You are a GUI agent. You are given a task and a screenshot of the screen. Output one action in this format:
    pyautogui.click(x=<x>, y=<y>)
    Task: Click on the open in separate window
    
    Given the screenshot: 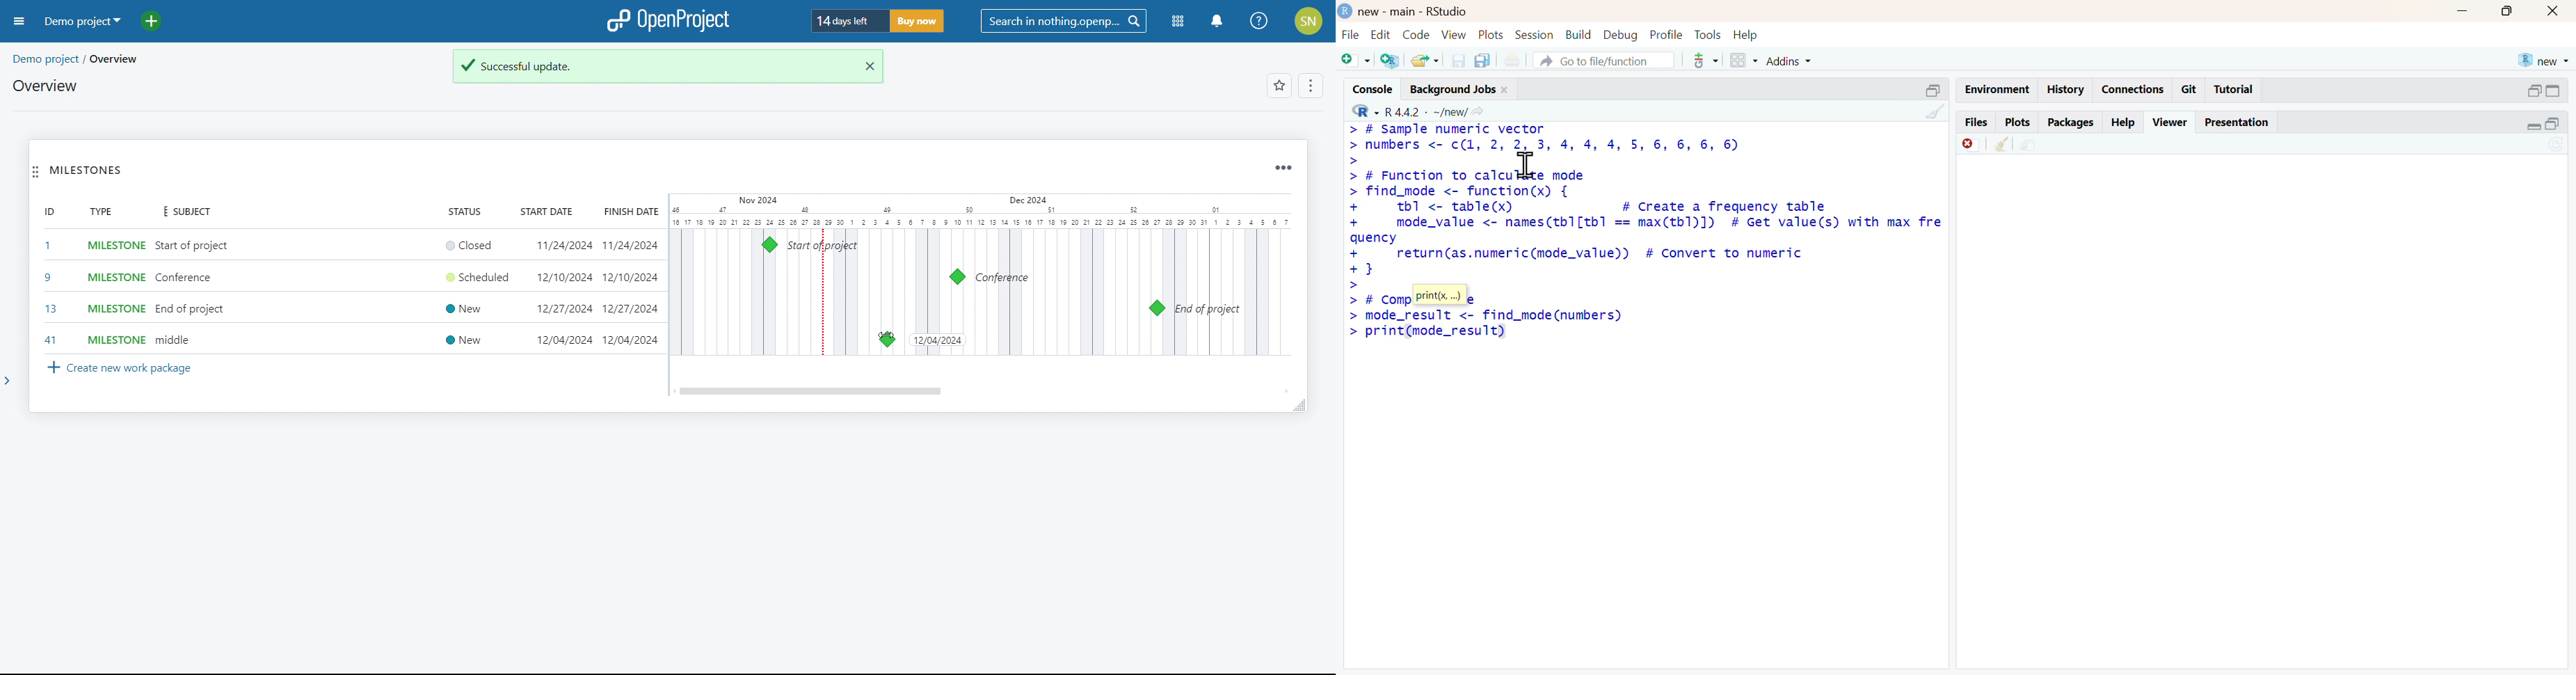 What is the action you would take?
    pyautogui.click(x=2553, y=123)
    